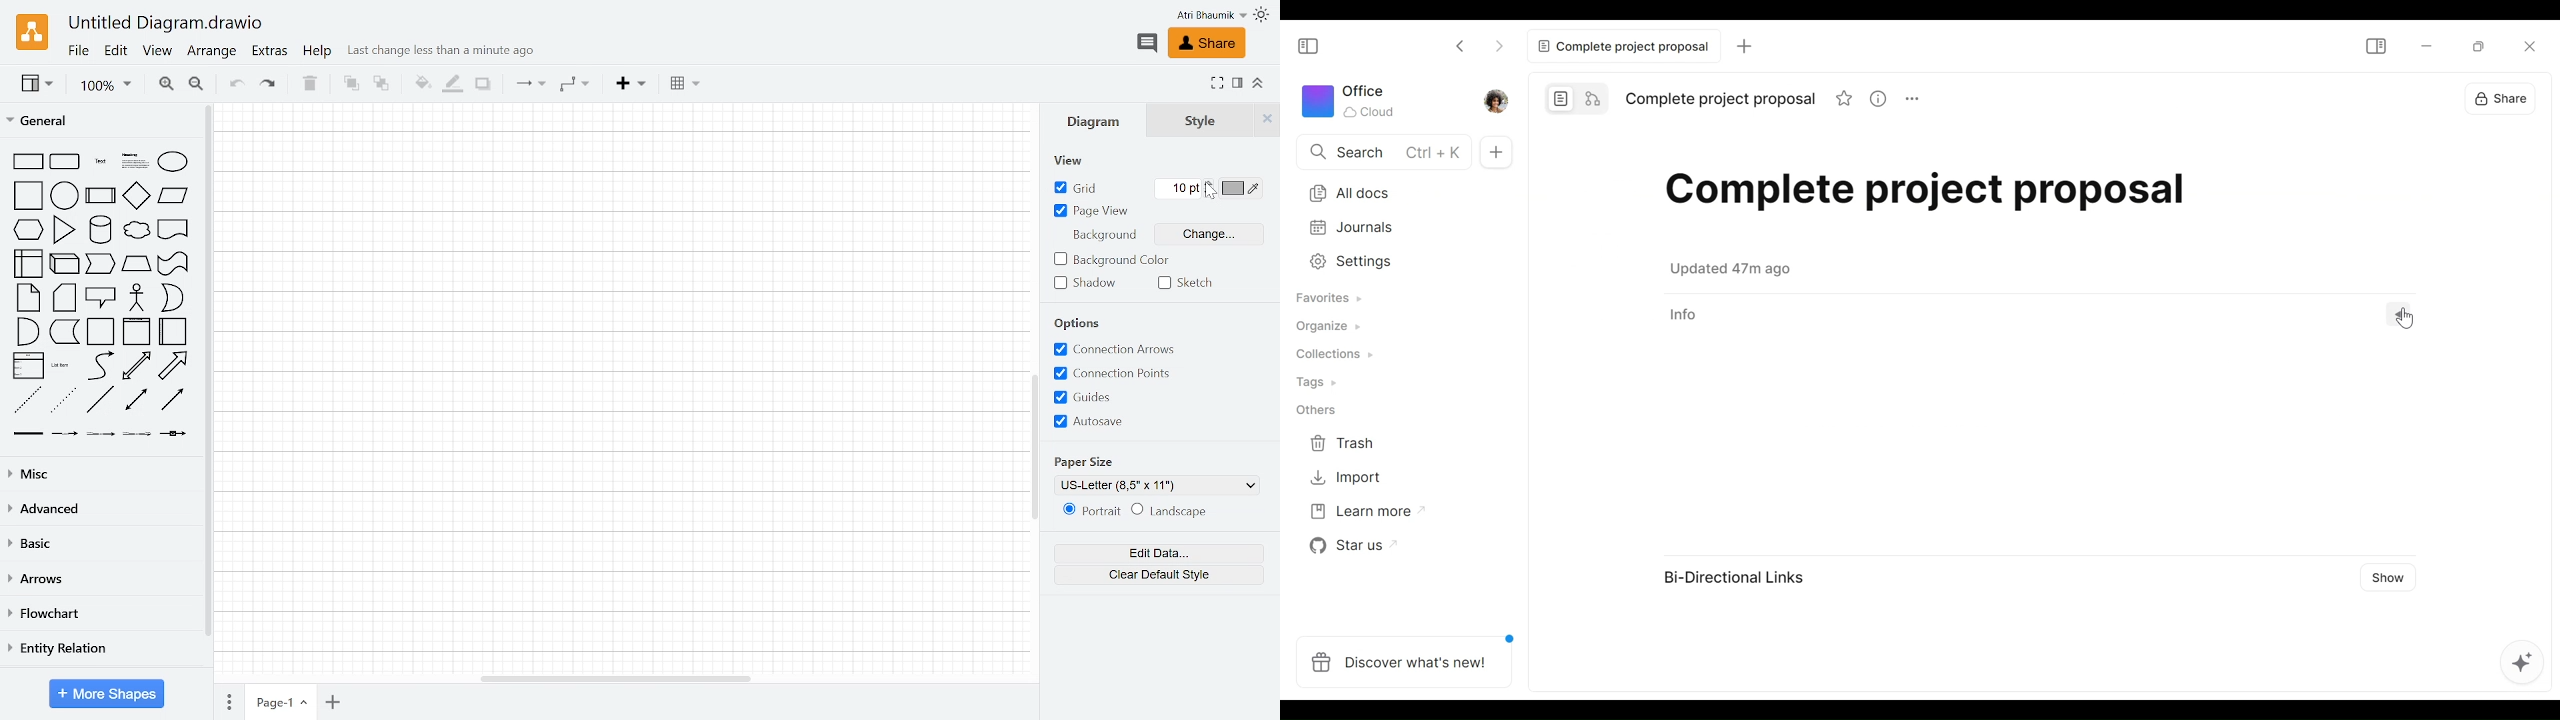 The image size is (2576, 728). Describe the element at coordinates (167, 84) in the screenshot. I see `Zoom in` at that location.